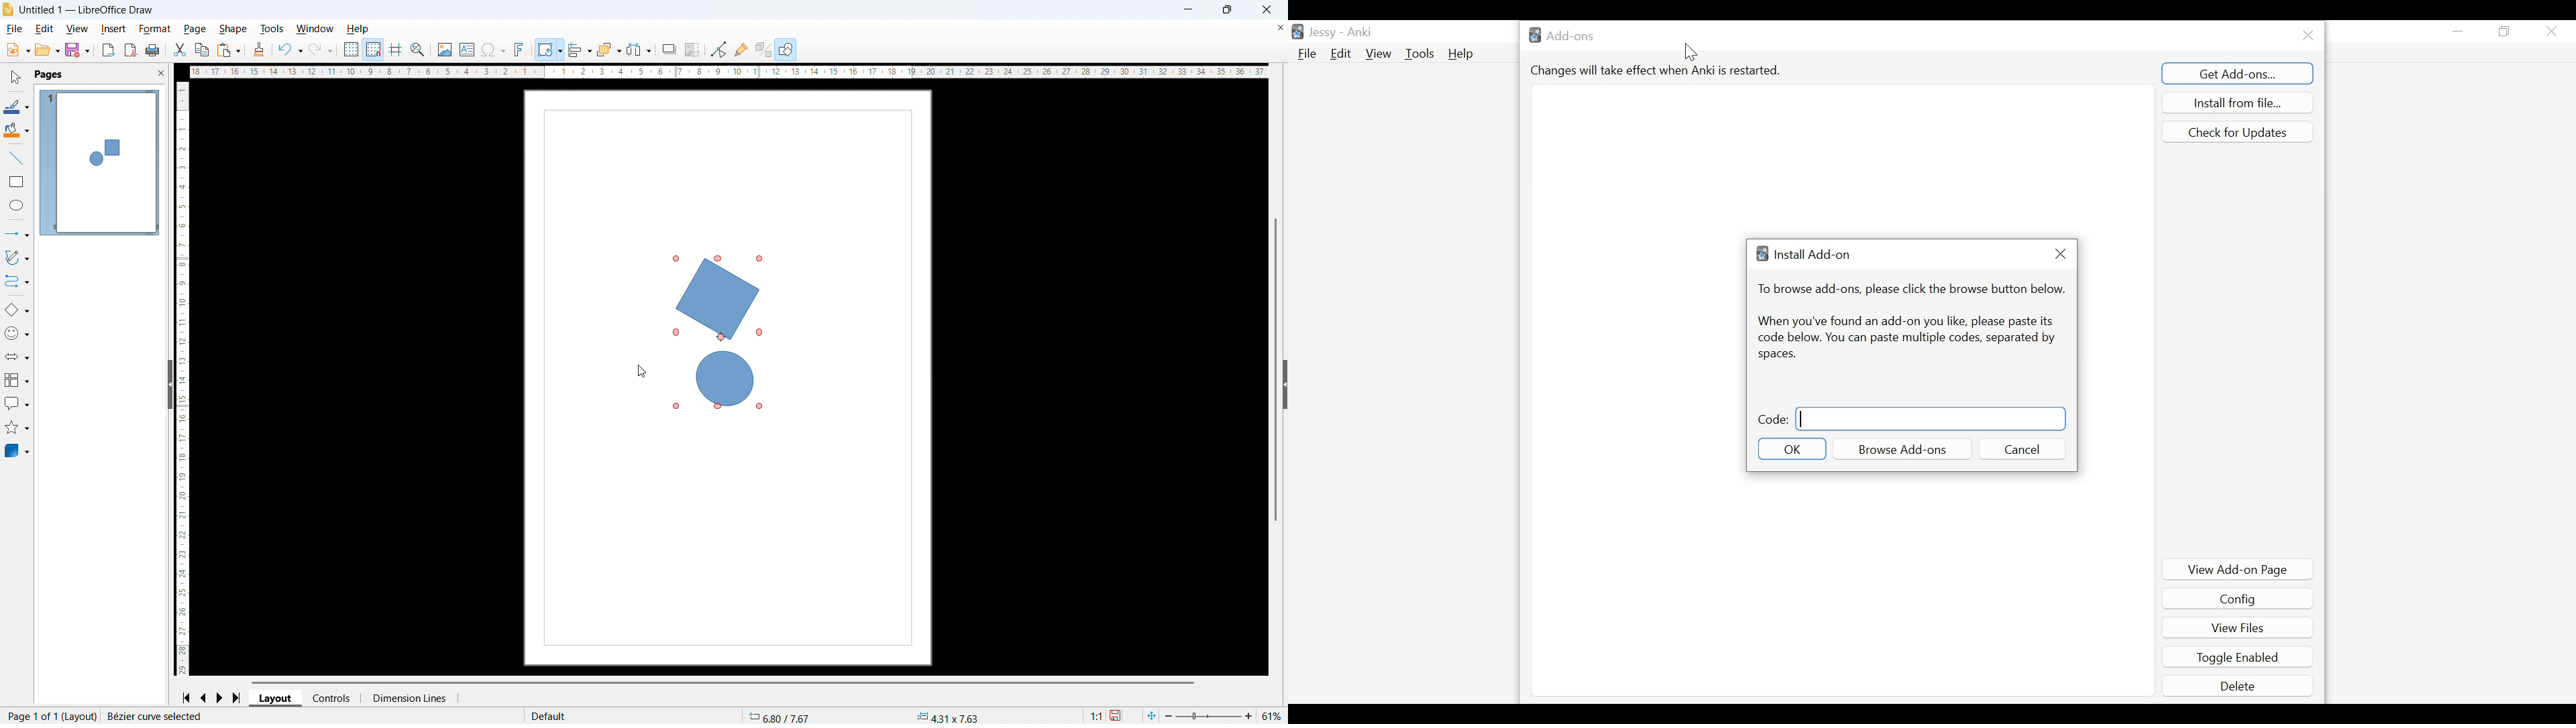 This screenshot has height=728, width=2576. Describe the element at coordinates (16, 158) in the screenshot. I see `line ` at that location.